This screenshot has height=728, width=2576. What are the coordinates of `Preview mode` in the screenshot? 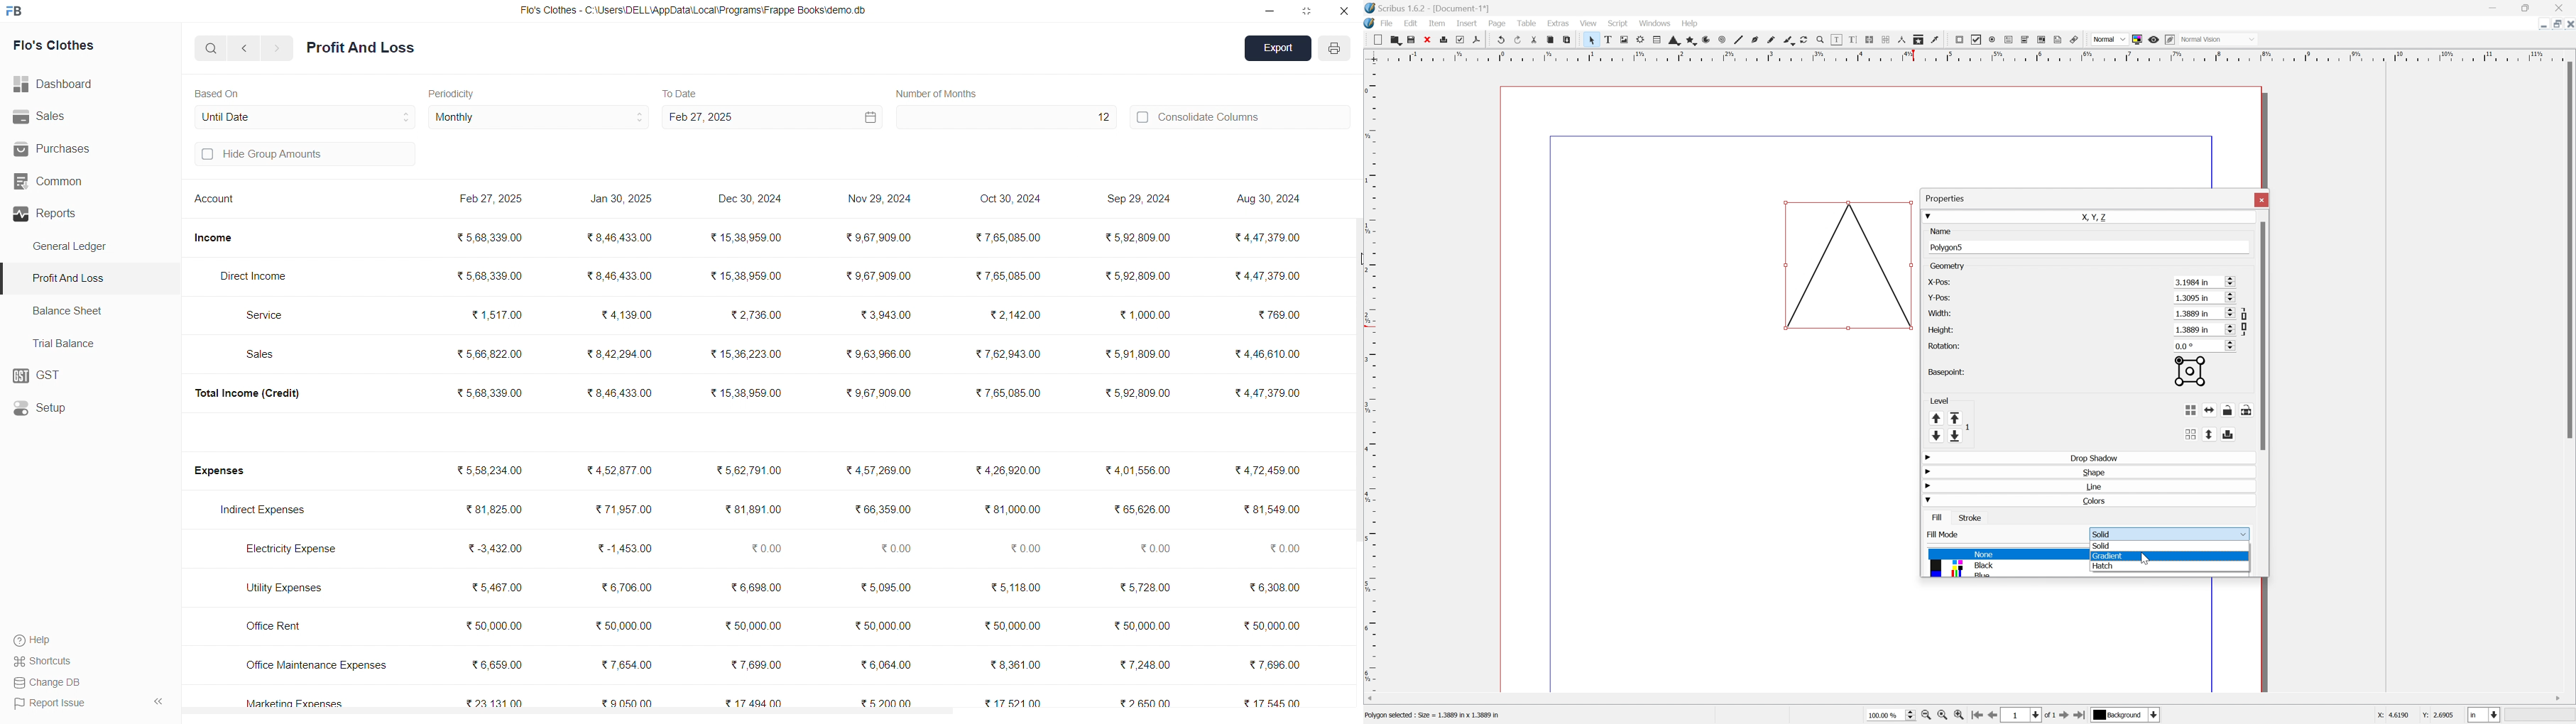 It's located at (2153, 39).